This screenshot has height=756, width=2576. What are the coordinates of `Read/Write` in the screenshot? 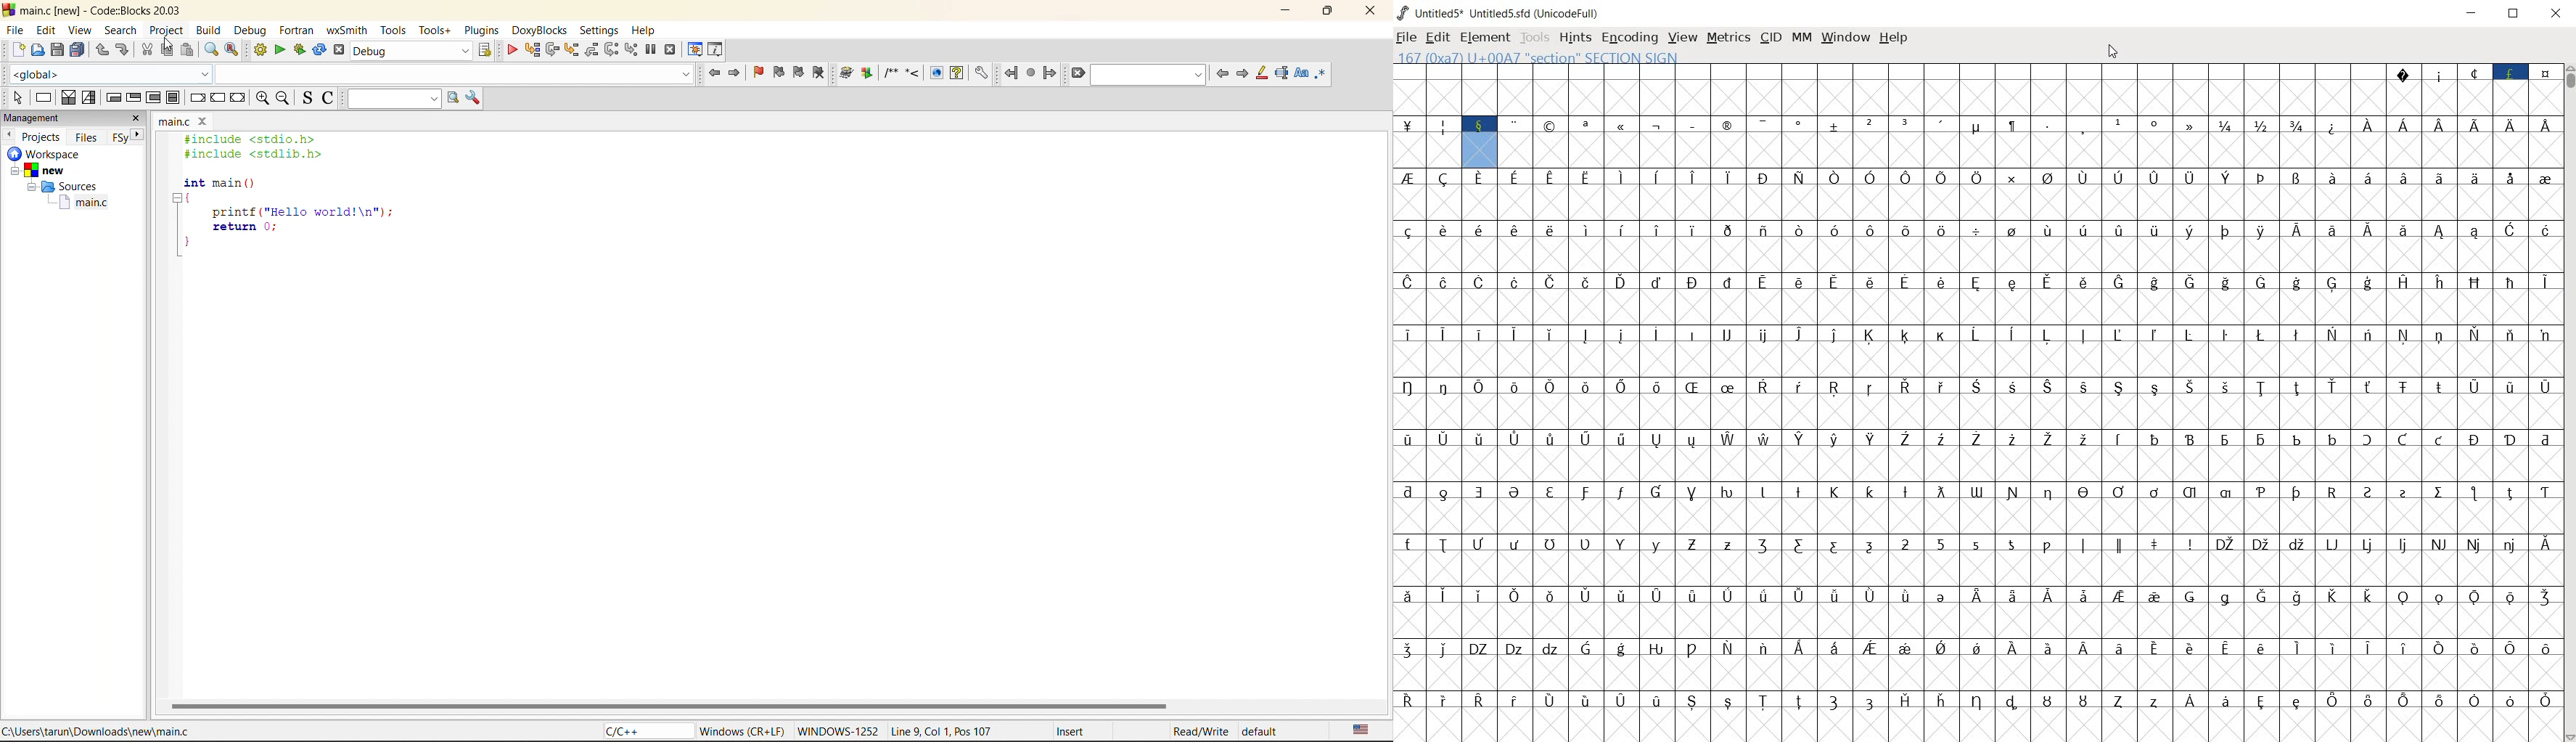 It's located at (1199, 732).